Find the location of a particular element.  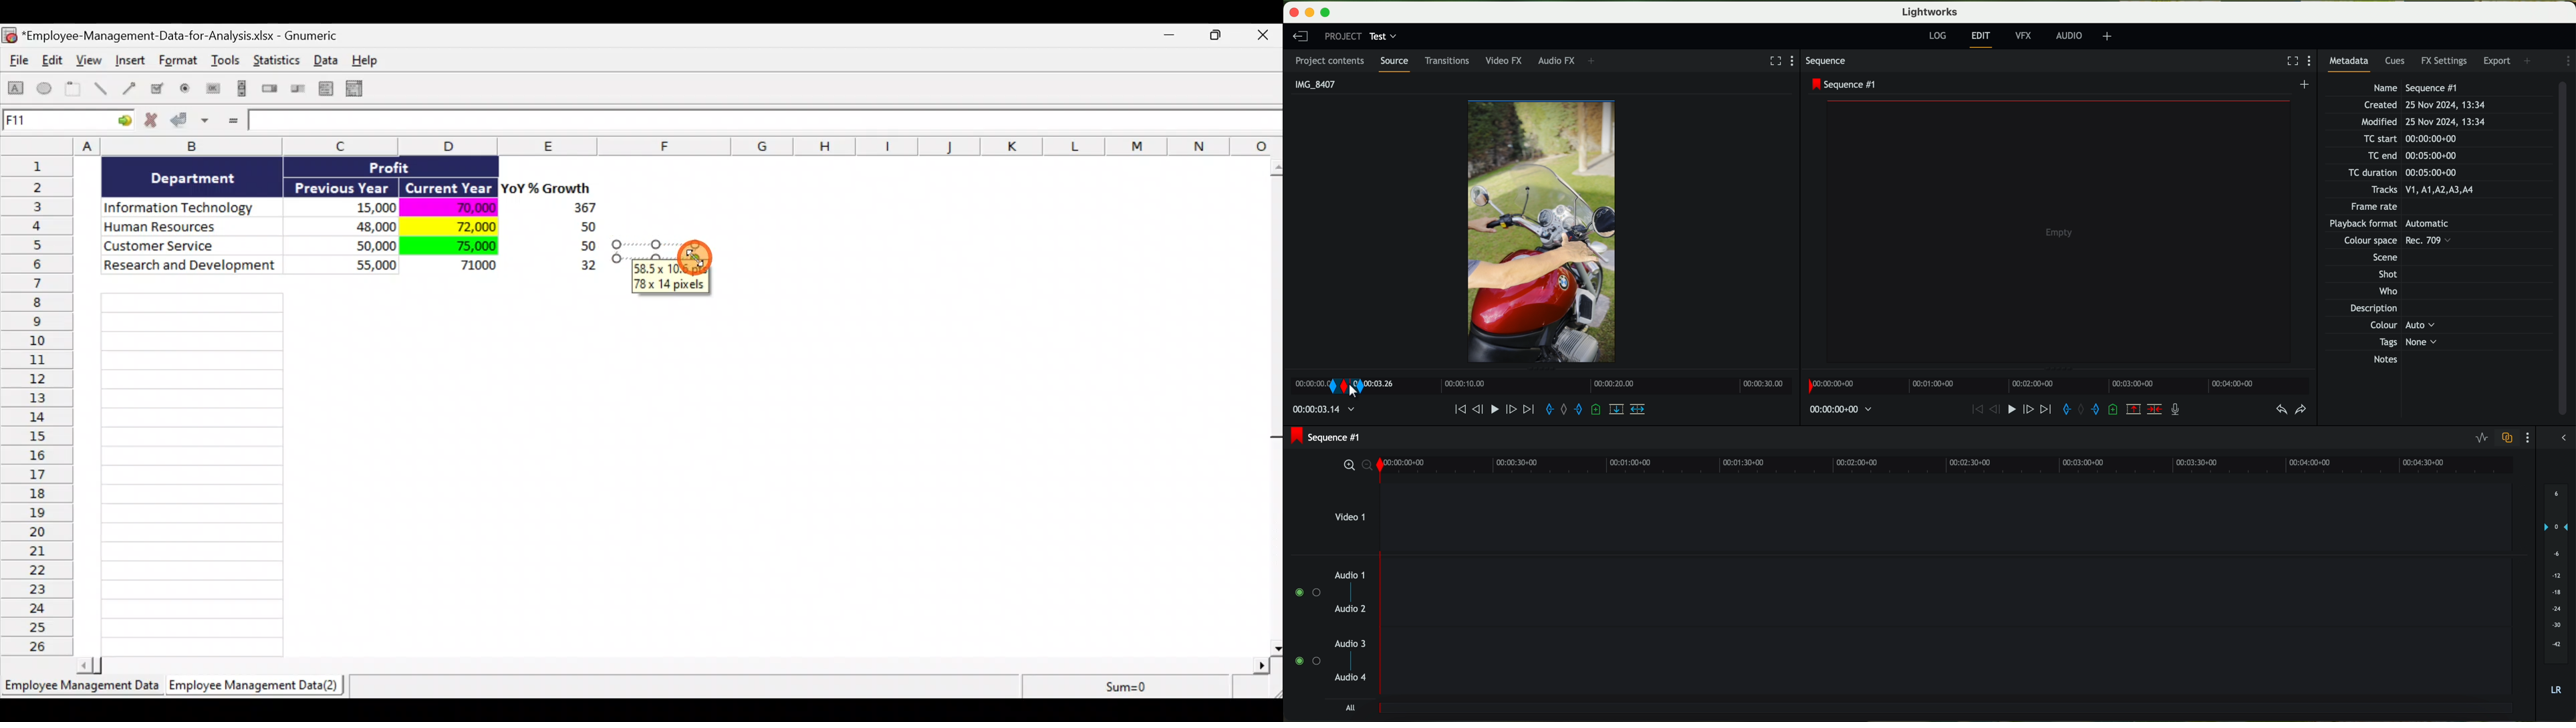

close program is located at coordinates (1292, 12).